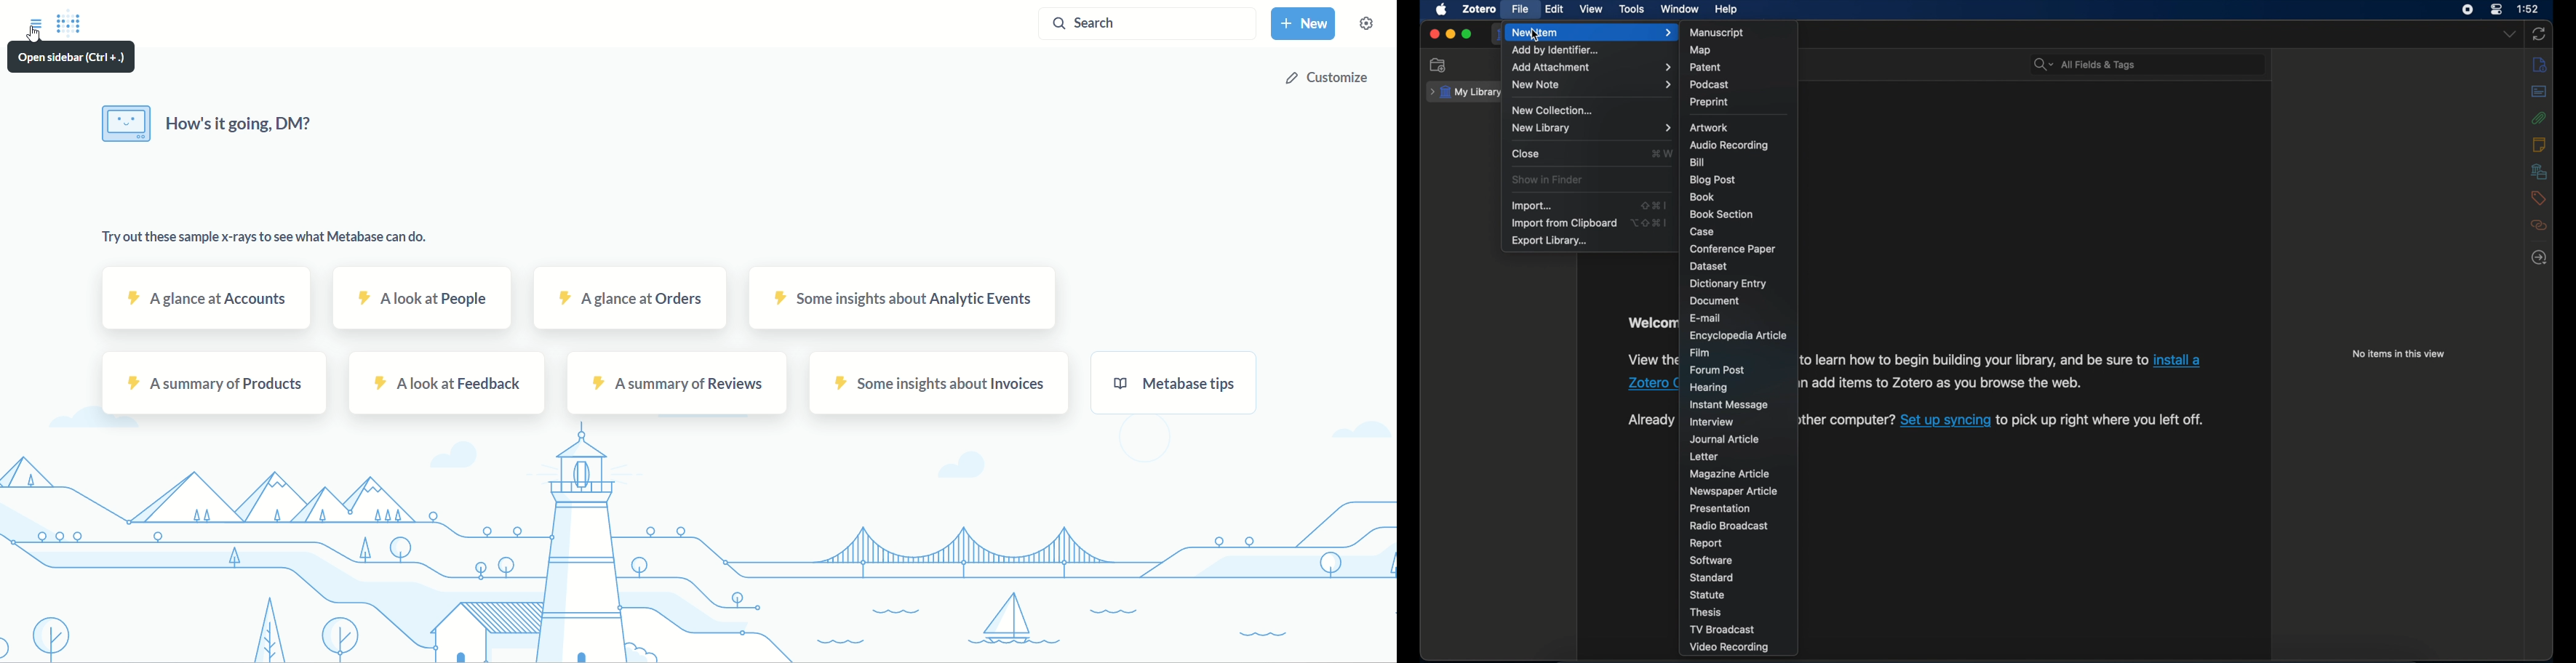 This screenshot has height=672, width=2576. I want to click on statue, so click(1709, 594).